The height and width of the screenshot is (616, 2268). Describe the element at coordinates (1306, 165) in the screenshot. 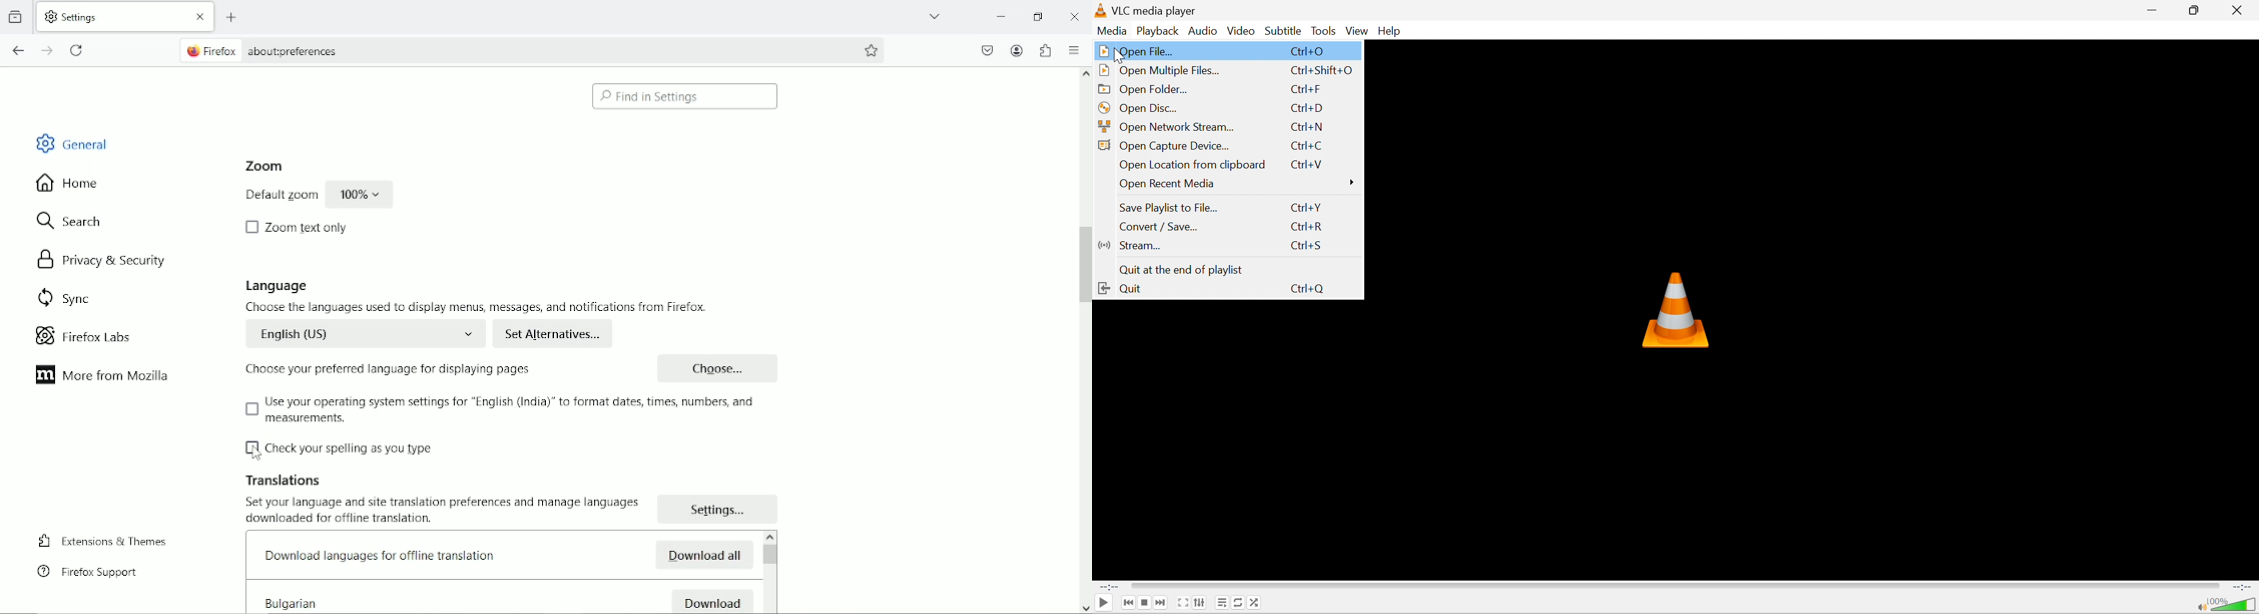

I see `Ctrl + V` at that location.